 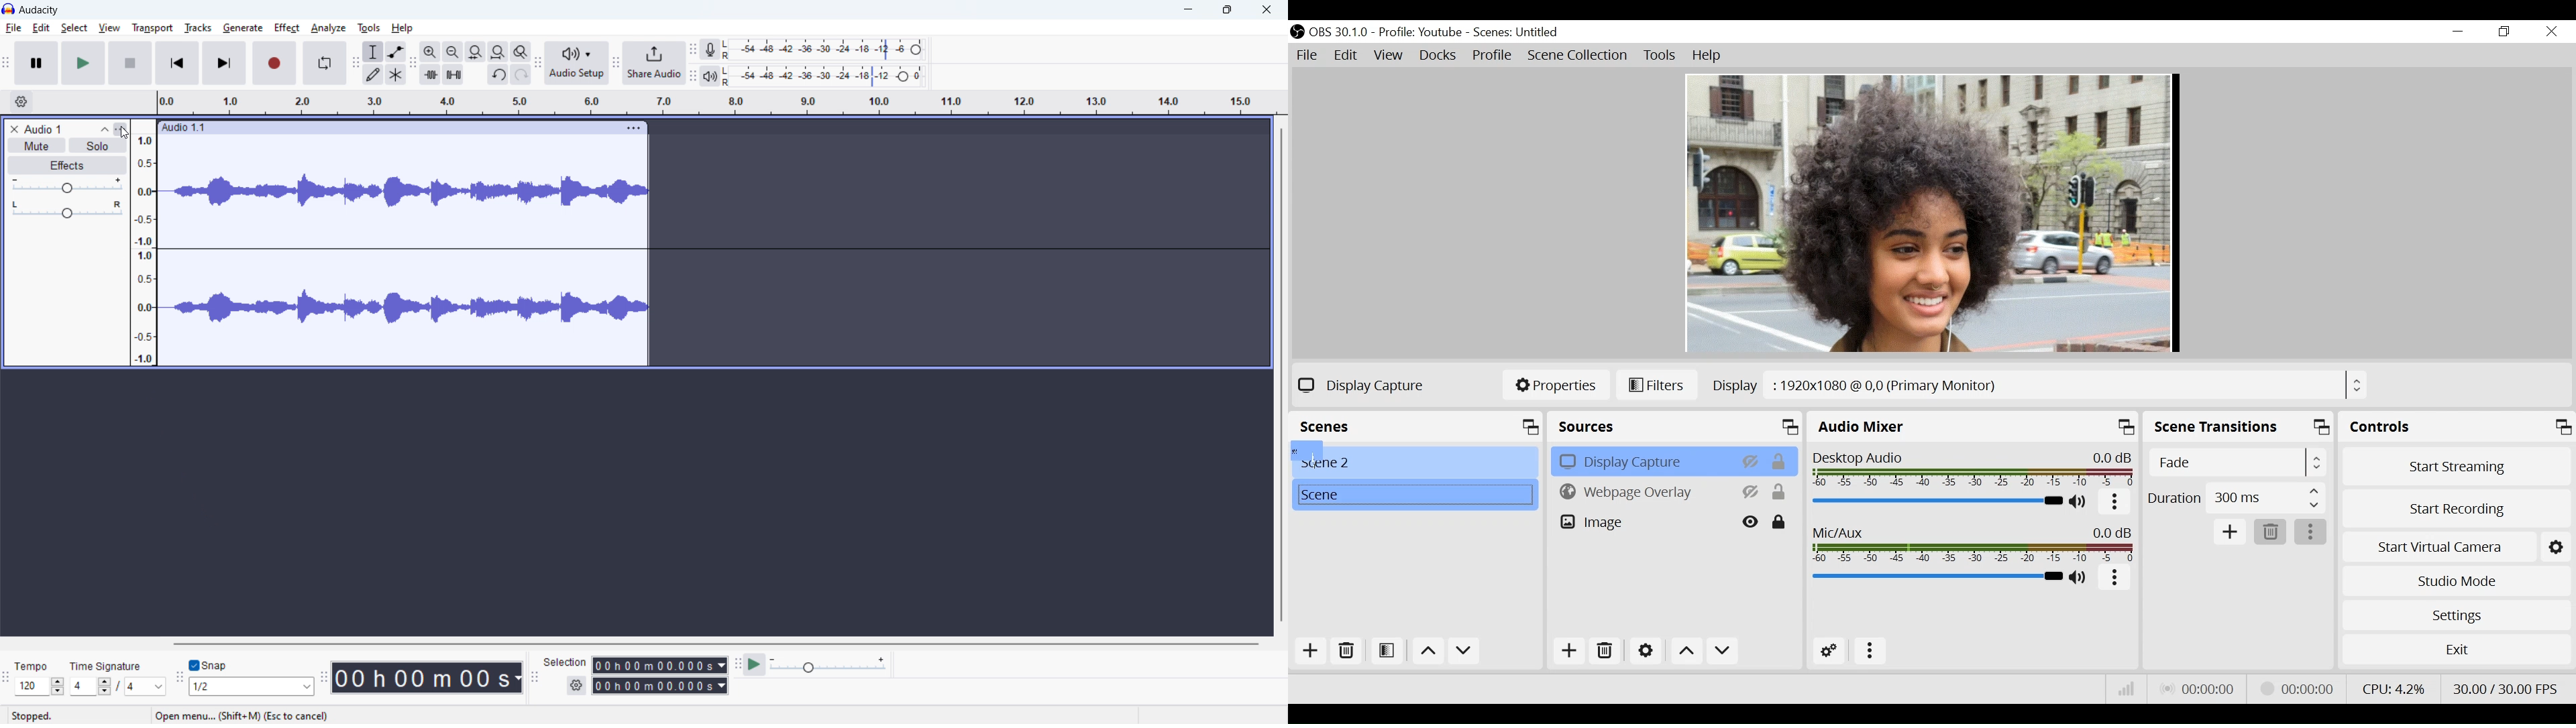 What do you see at coordinates (660, 666) in the screenshot?
I see `start time` at bounding box center [660, 666].